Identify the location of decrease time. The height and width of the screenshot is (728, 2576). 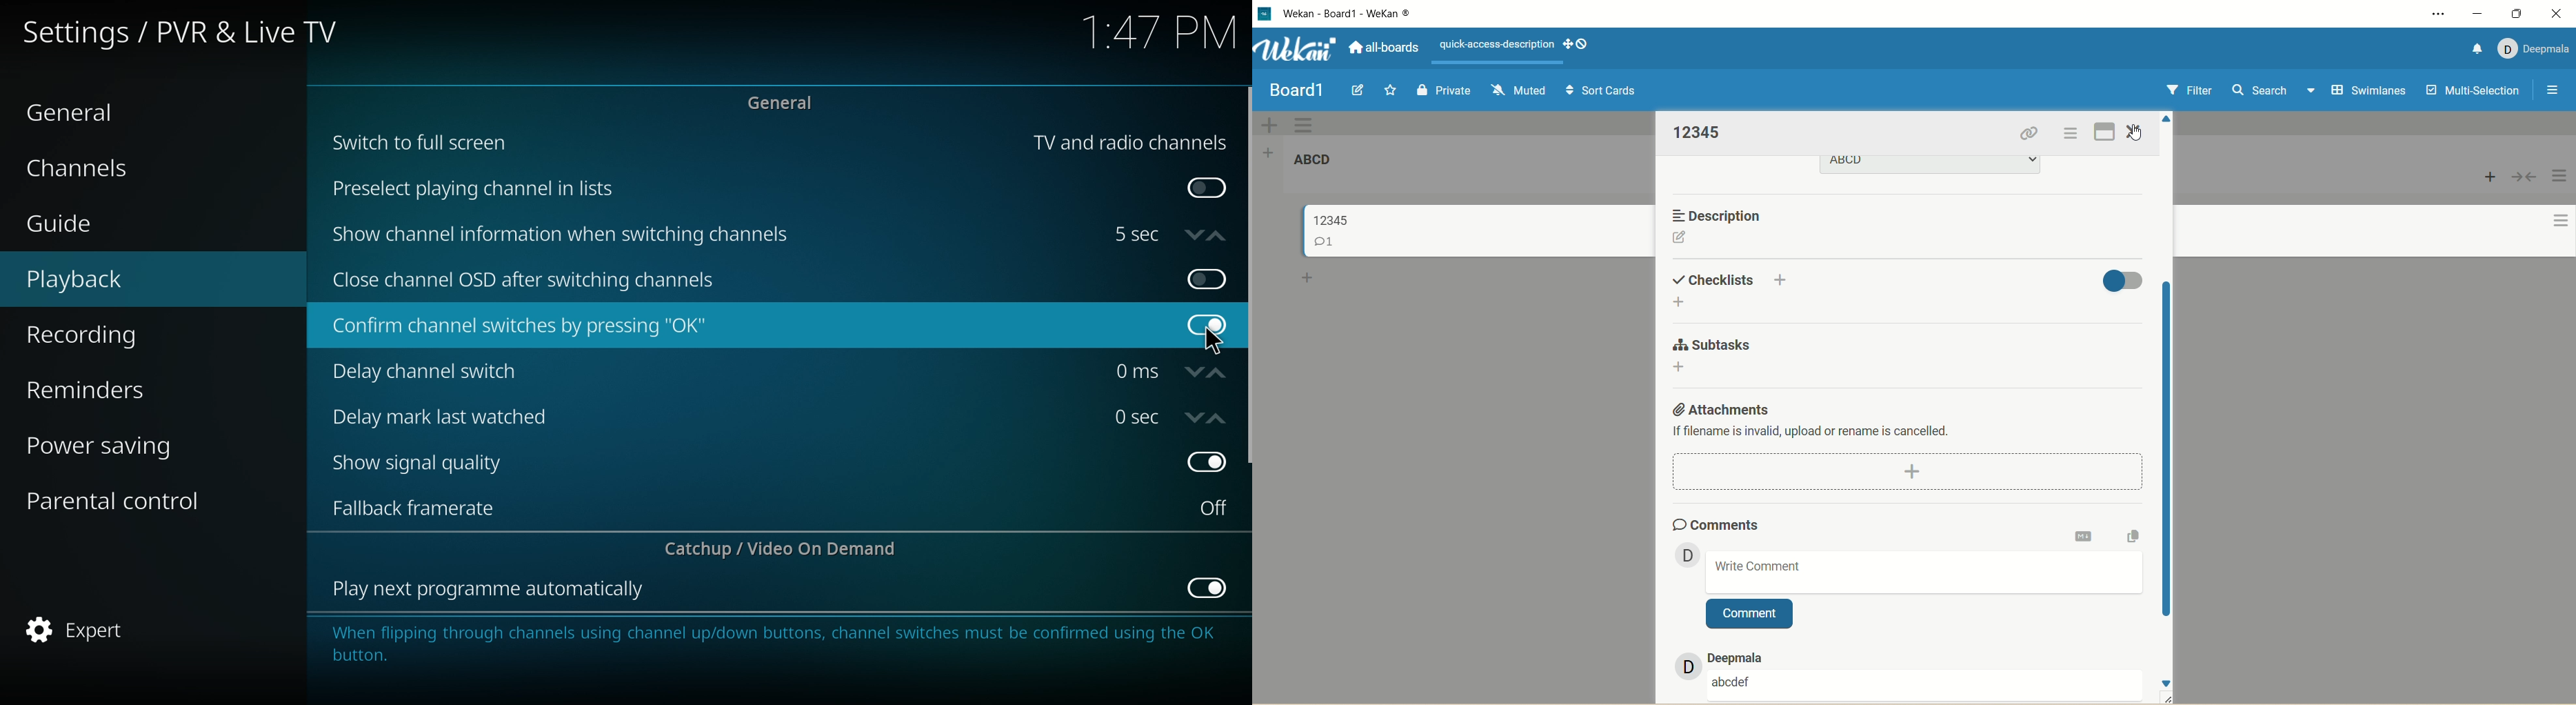
(1196, 373).